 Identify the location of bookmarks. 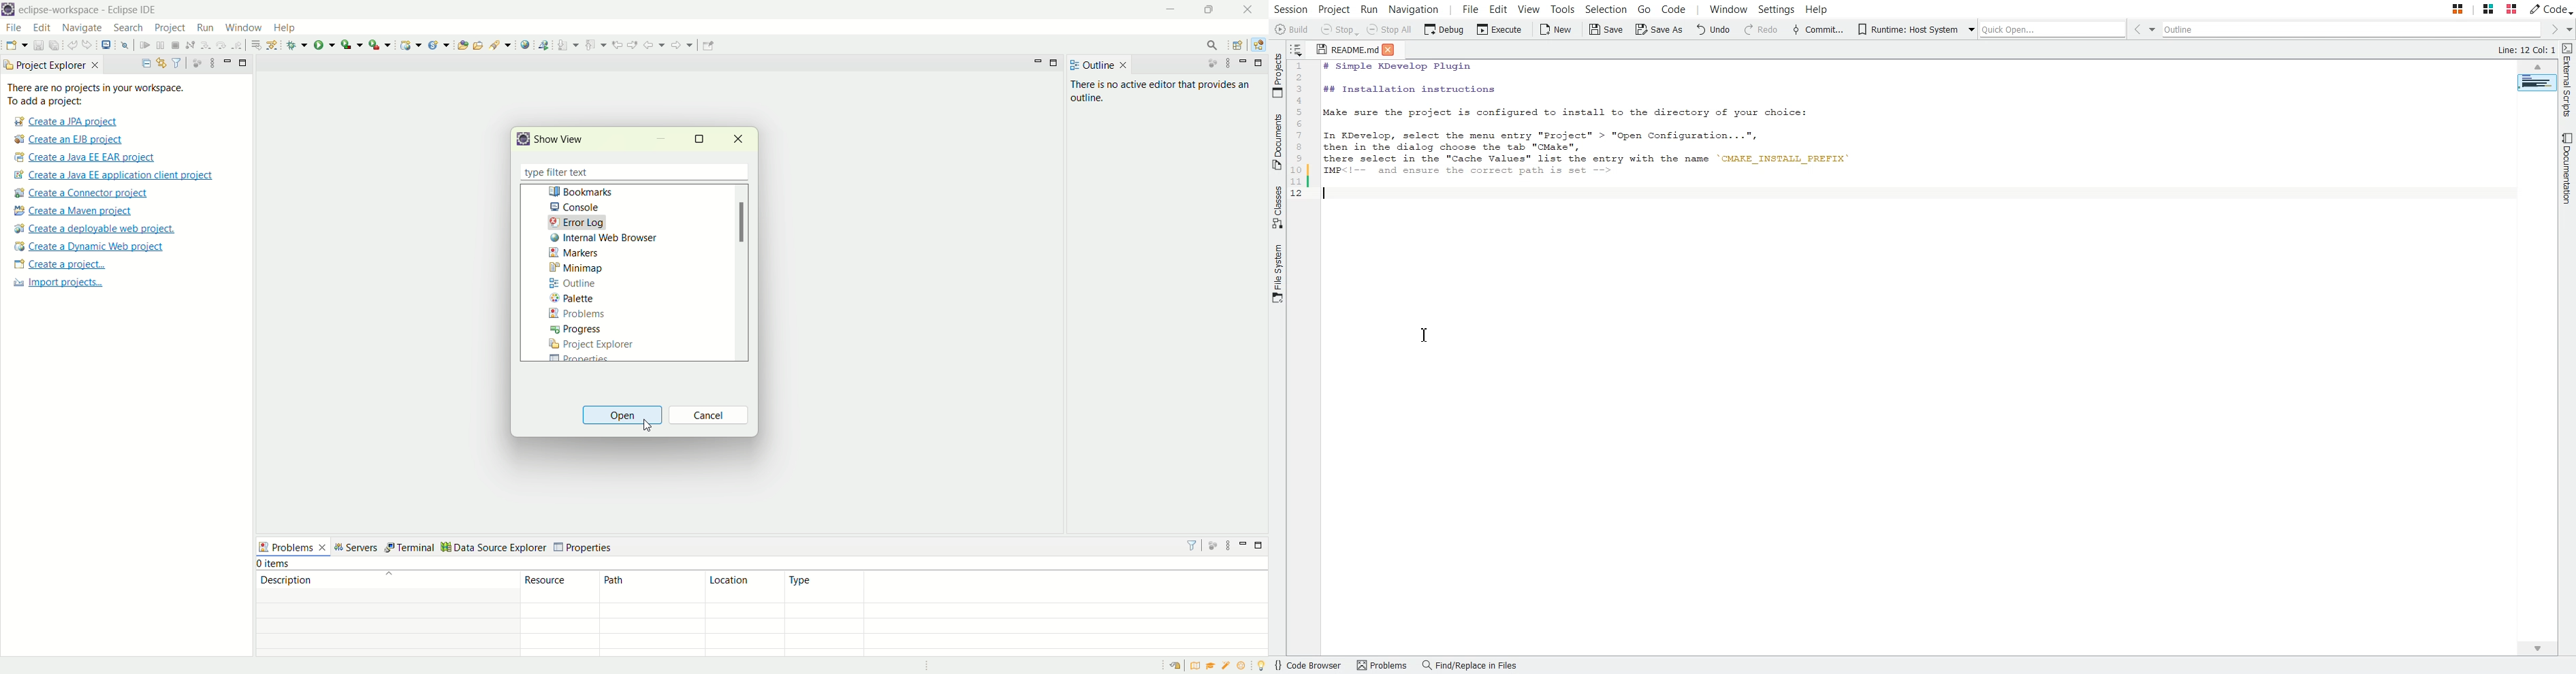
(581, 192).